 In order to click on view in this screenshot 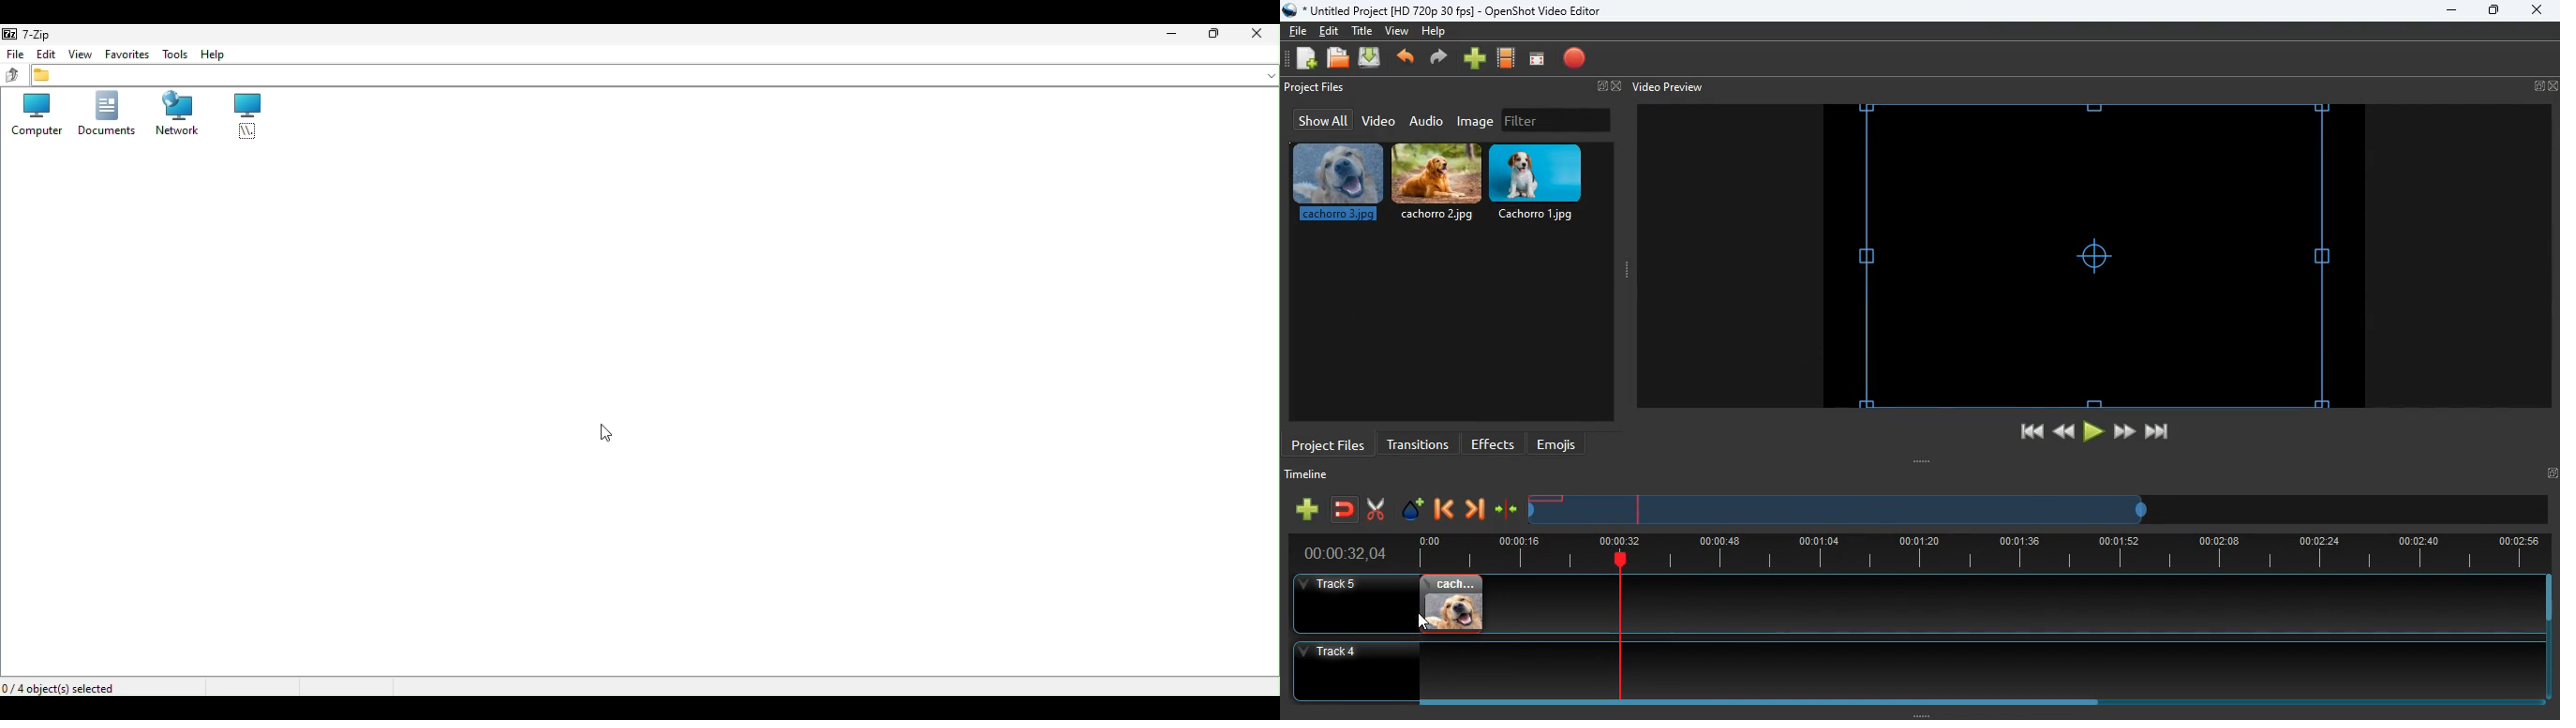, I will do `click(1398, 31)`.